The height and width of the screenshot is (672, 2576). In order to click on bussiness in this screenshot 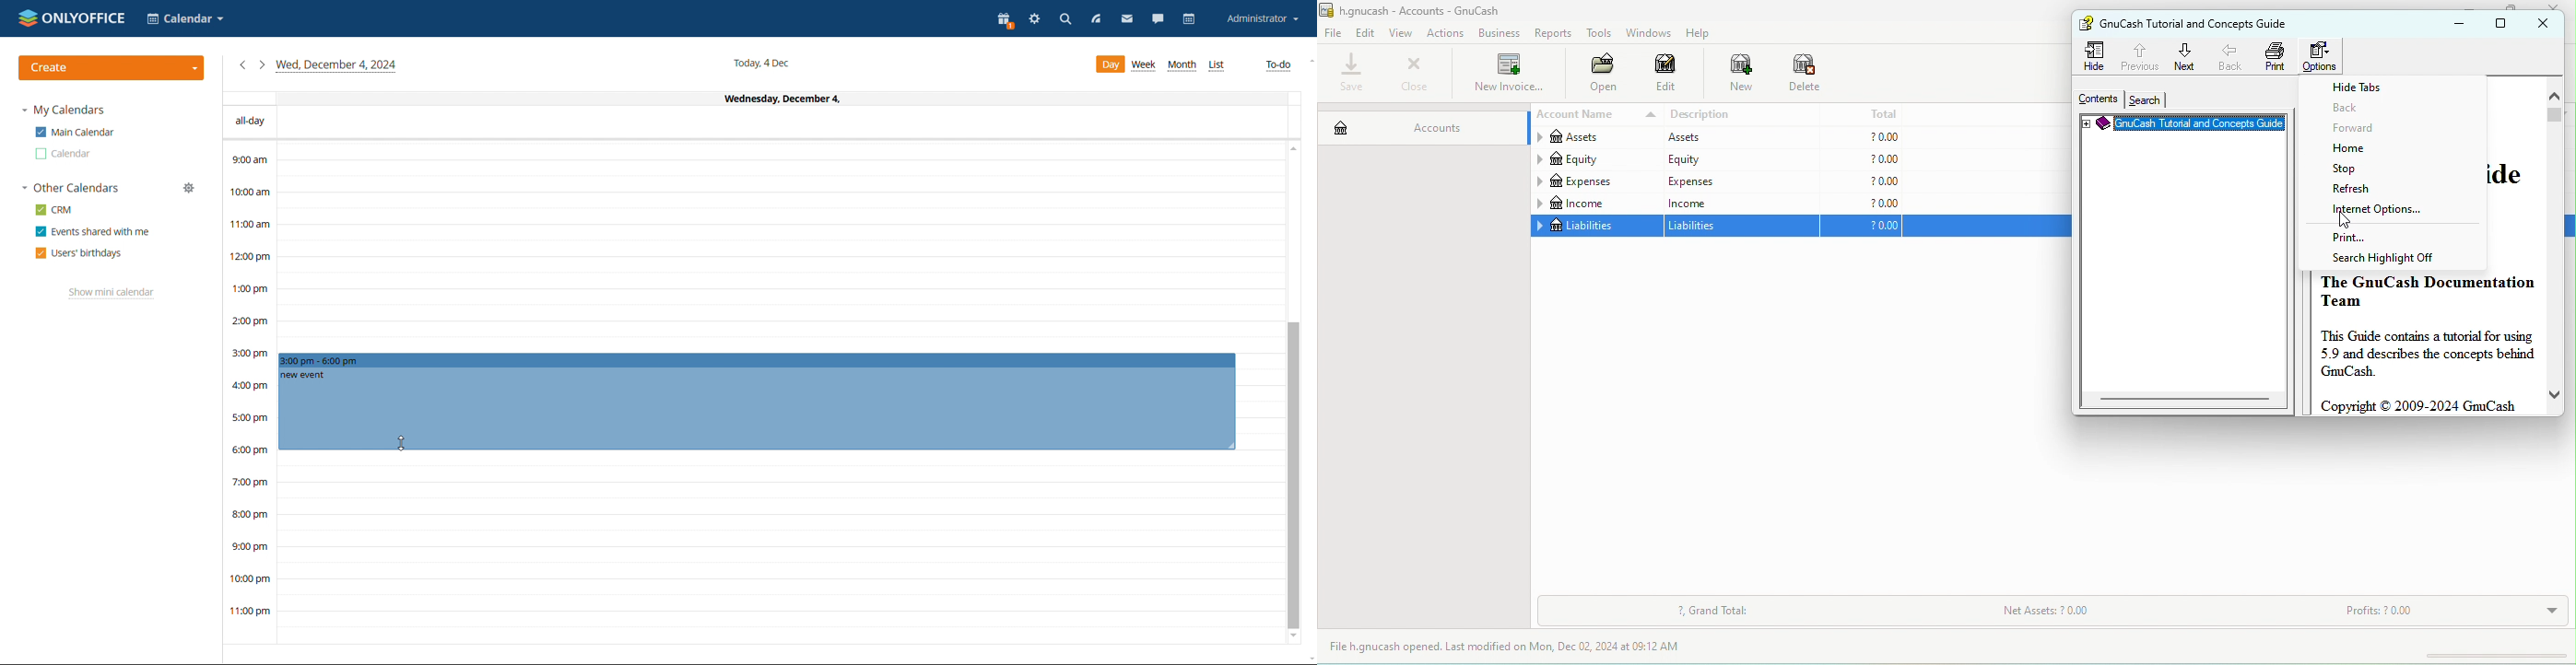, I will do `click(1500, 33)`.